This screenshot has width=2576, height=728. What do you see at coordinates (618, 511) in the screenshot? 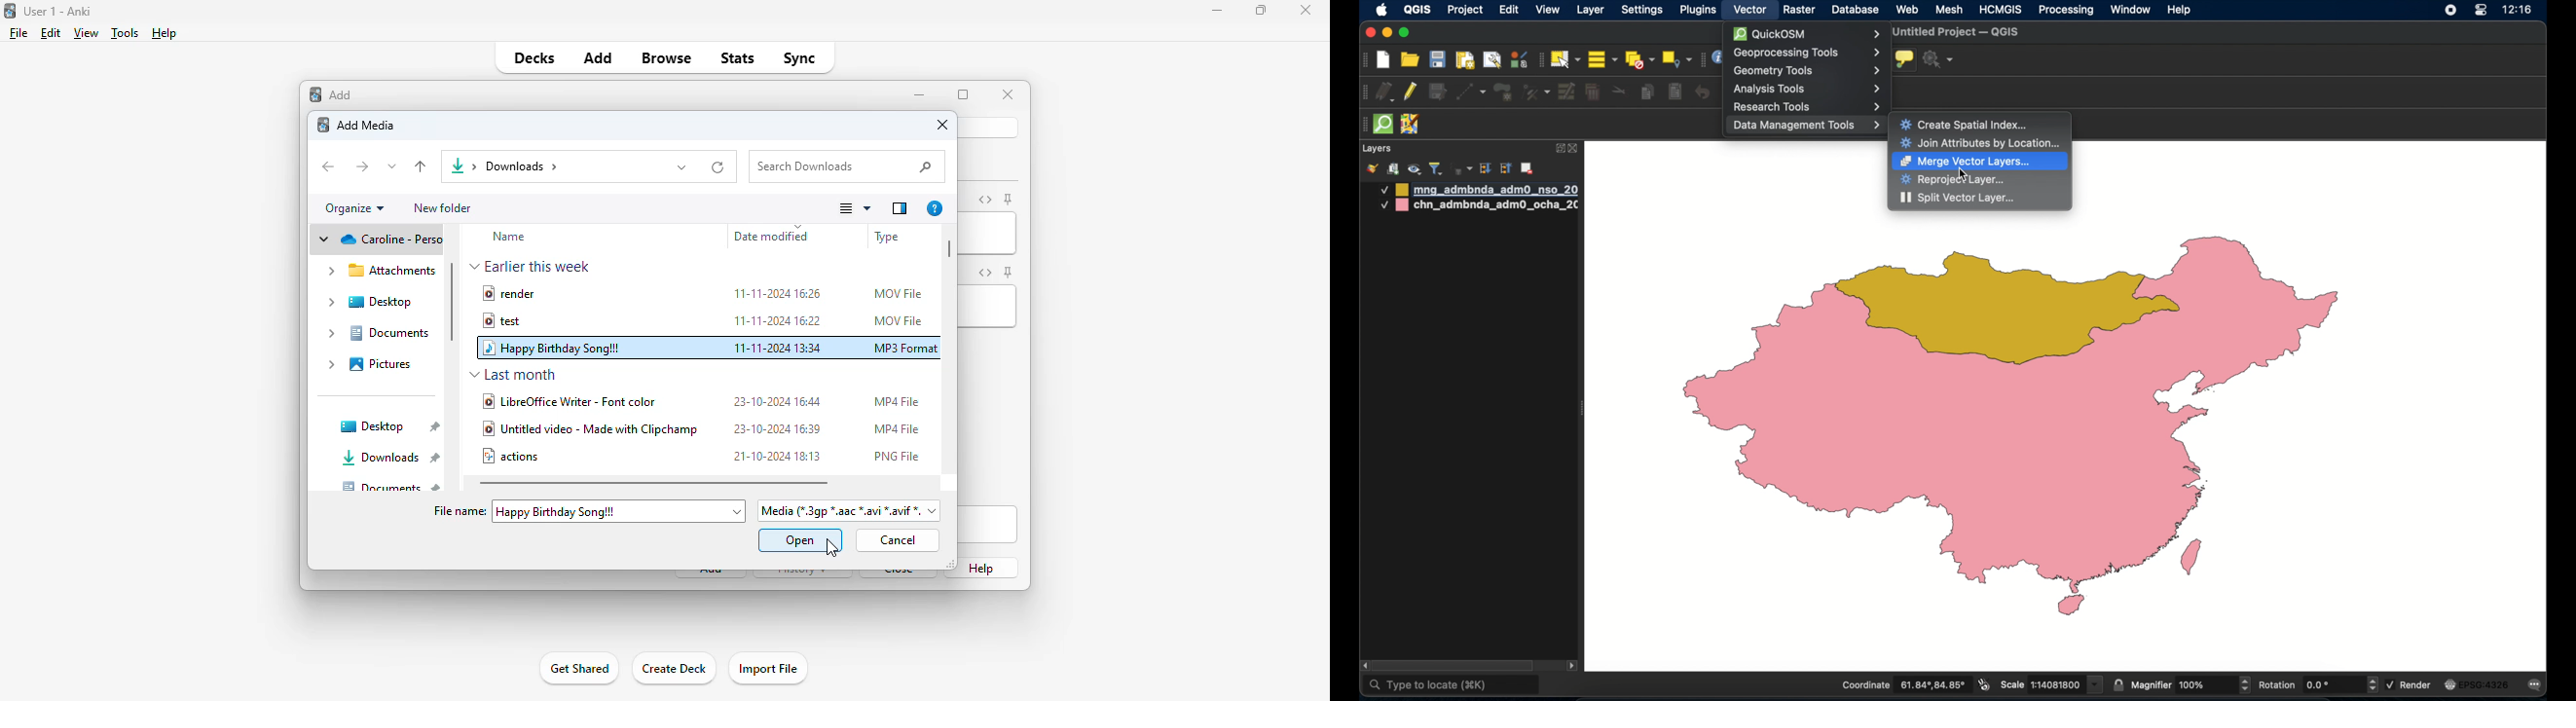
I see `"happy birthday song!!!" added` at bounding box center [618, 511].